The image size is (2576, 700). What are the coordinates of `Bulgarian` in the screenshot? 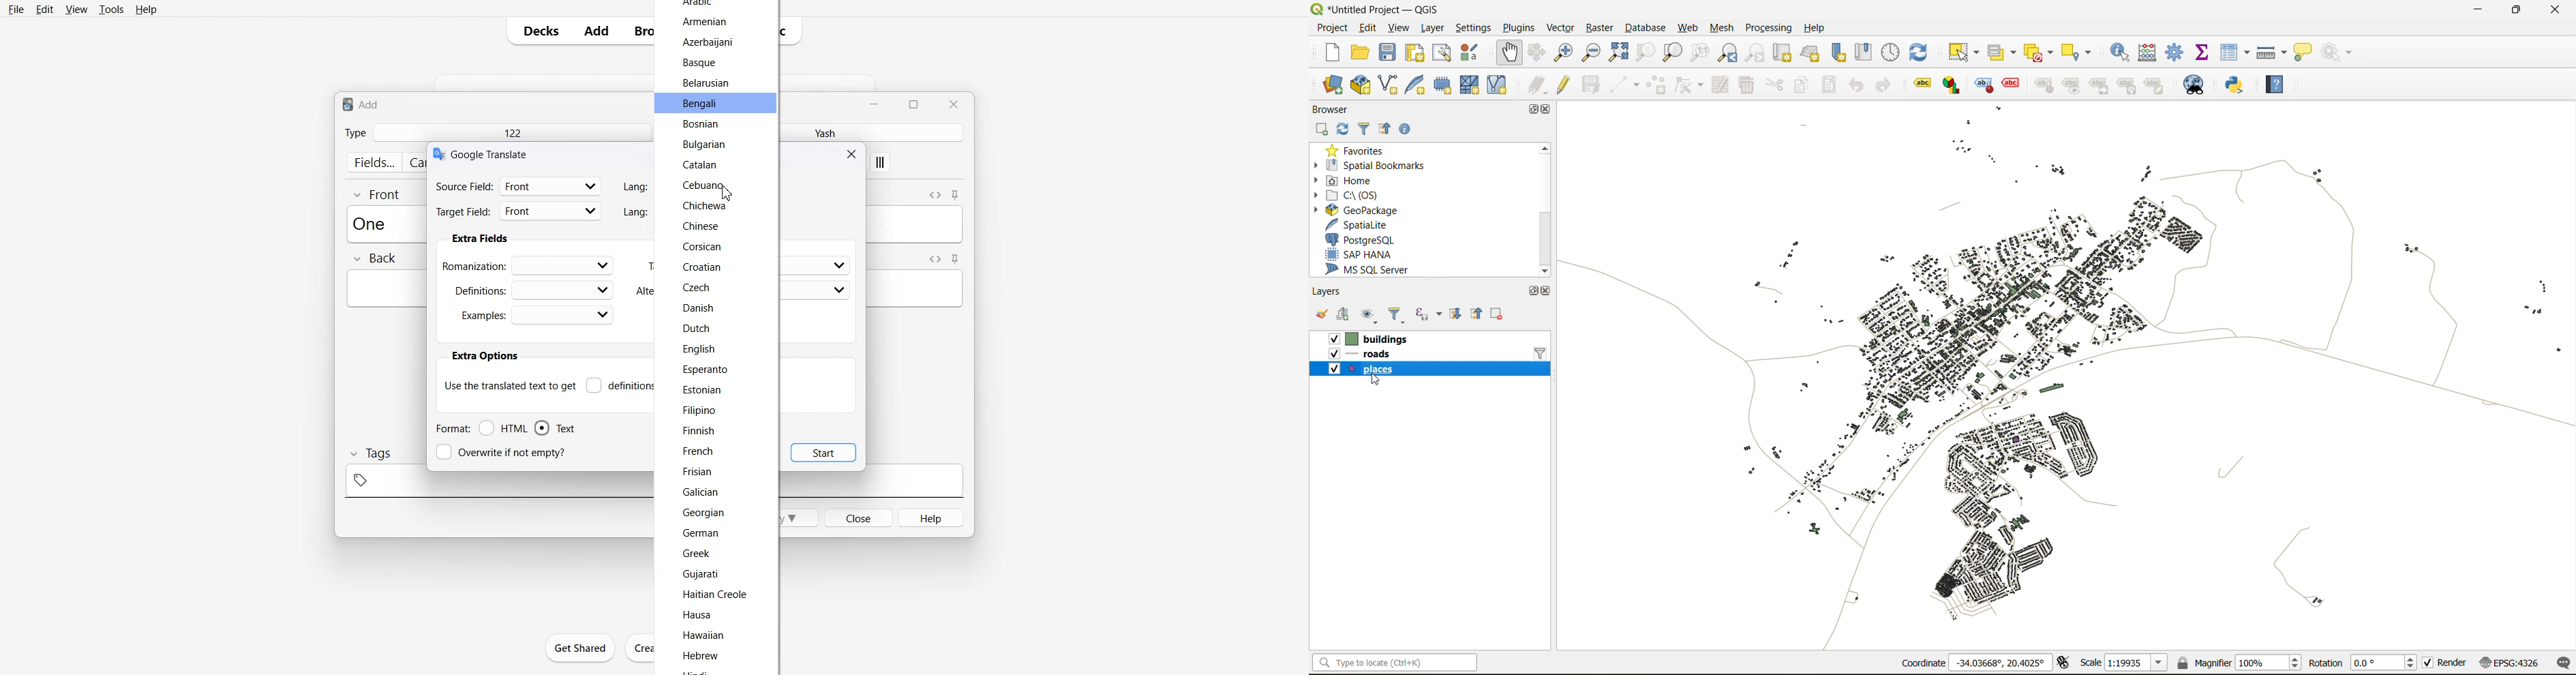 It's located at (703, 145).